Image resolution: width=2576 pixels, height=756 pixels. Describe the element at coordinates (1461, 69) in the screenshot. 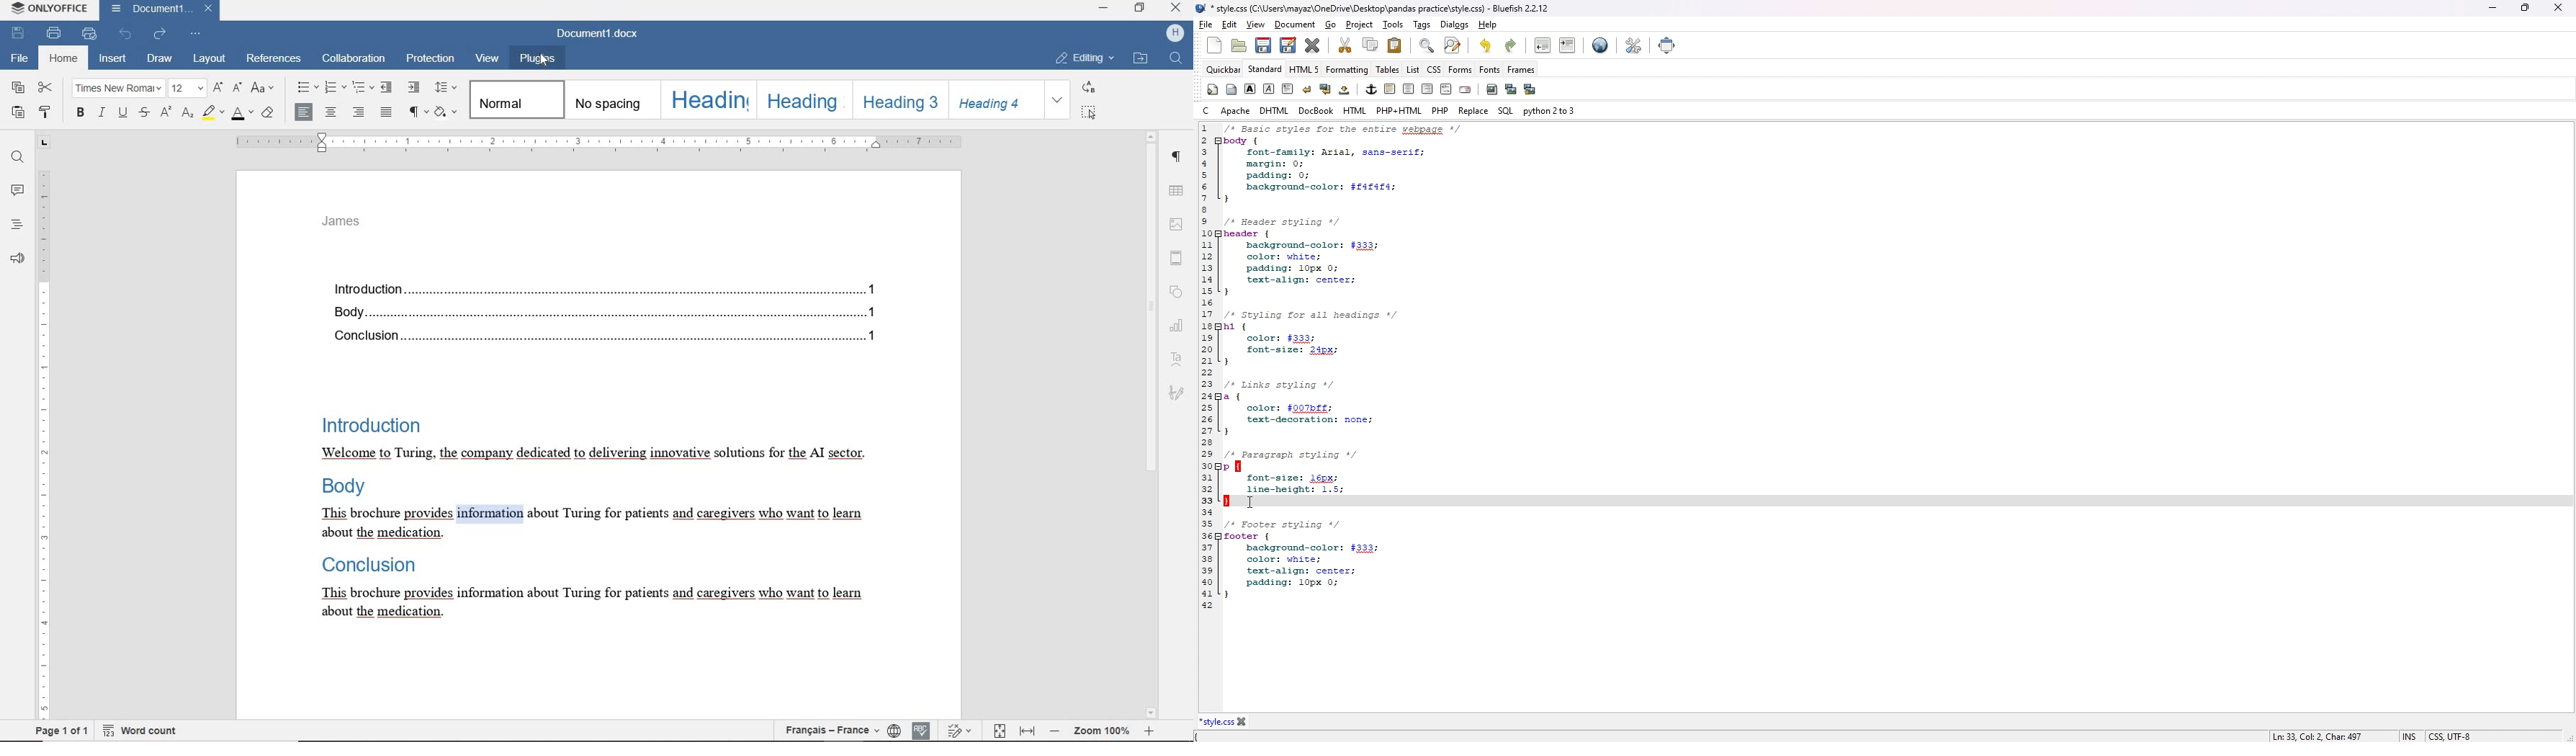

I see `forms` at that location.